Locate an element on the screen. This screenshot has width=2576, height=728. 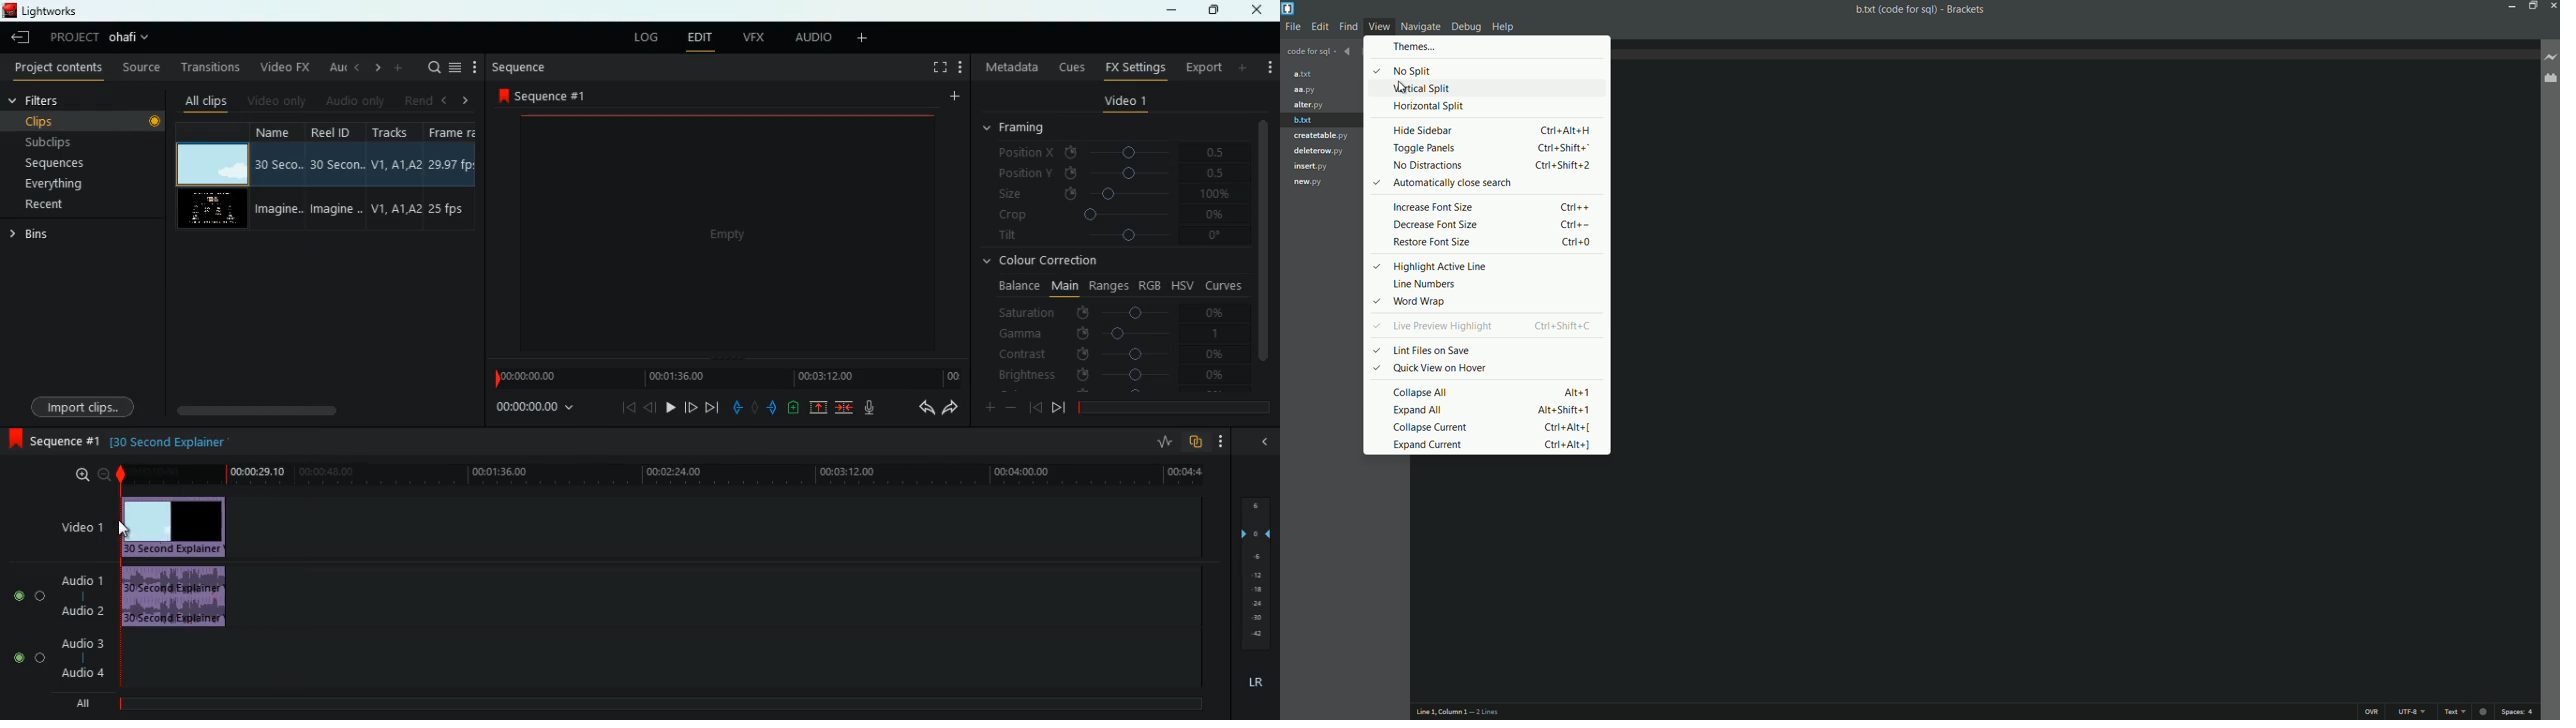
subclips is located at coordinates (78, 140).